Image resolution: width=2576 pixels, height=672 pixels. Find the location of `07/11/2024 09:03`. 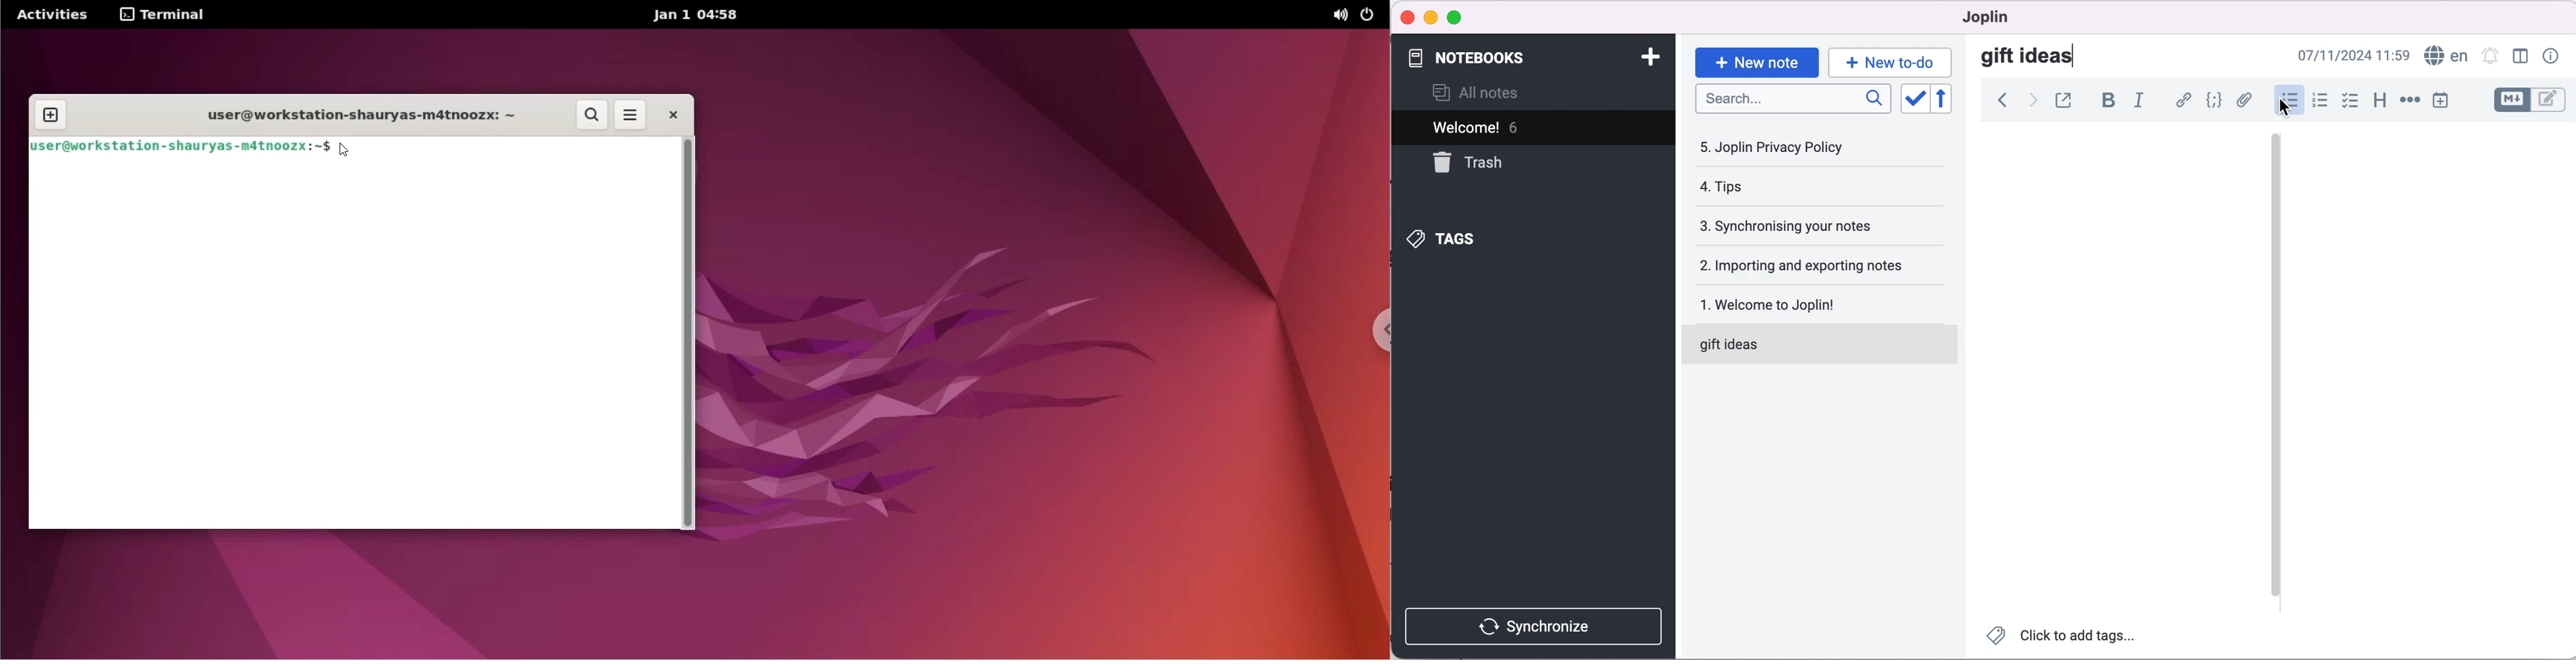

07/11/2024 09:03 is located at coordinates (2342, 56).